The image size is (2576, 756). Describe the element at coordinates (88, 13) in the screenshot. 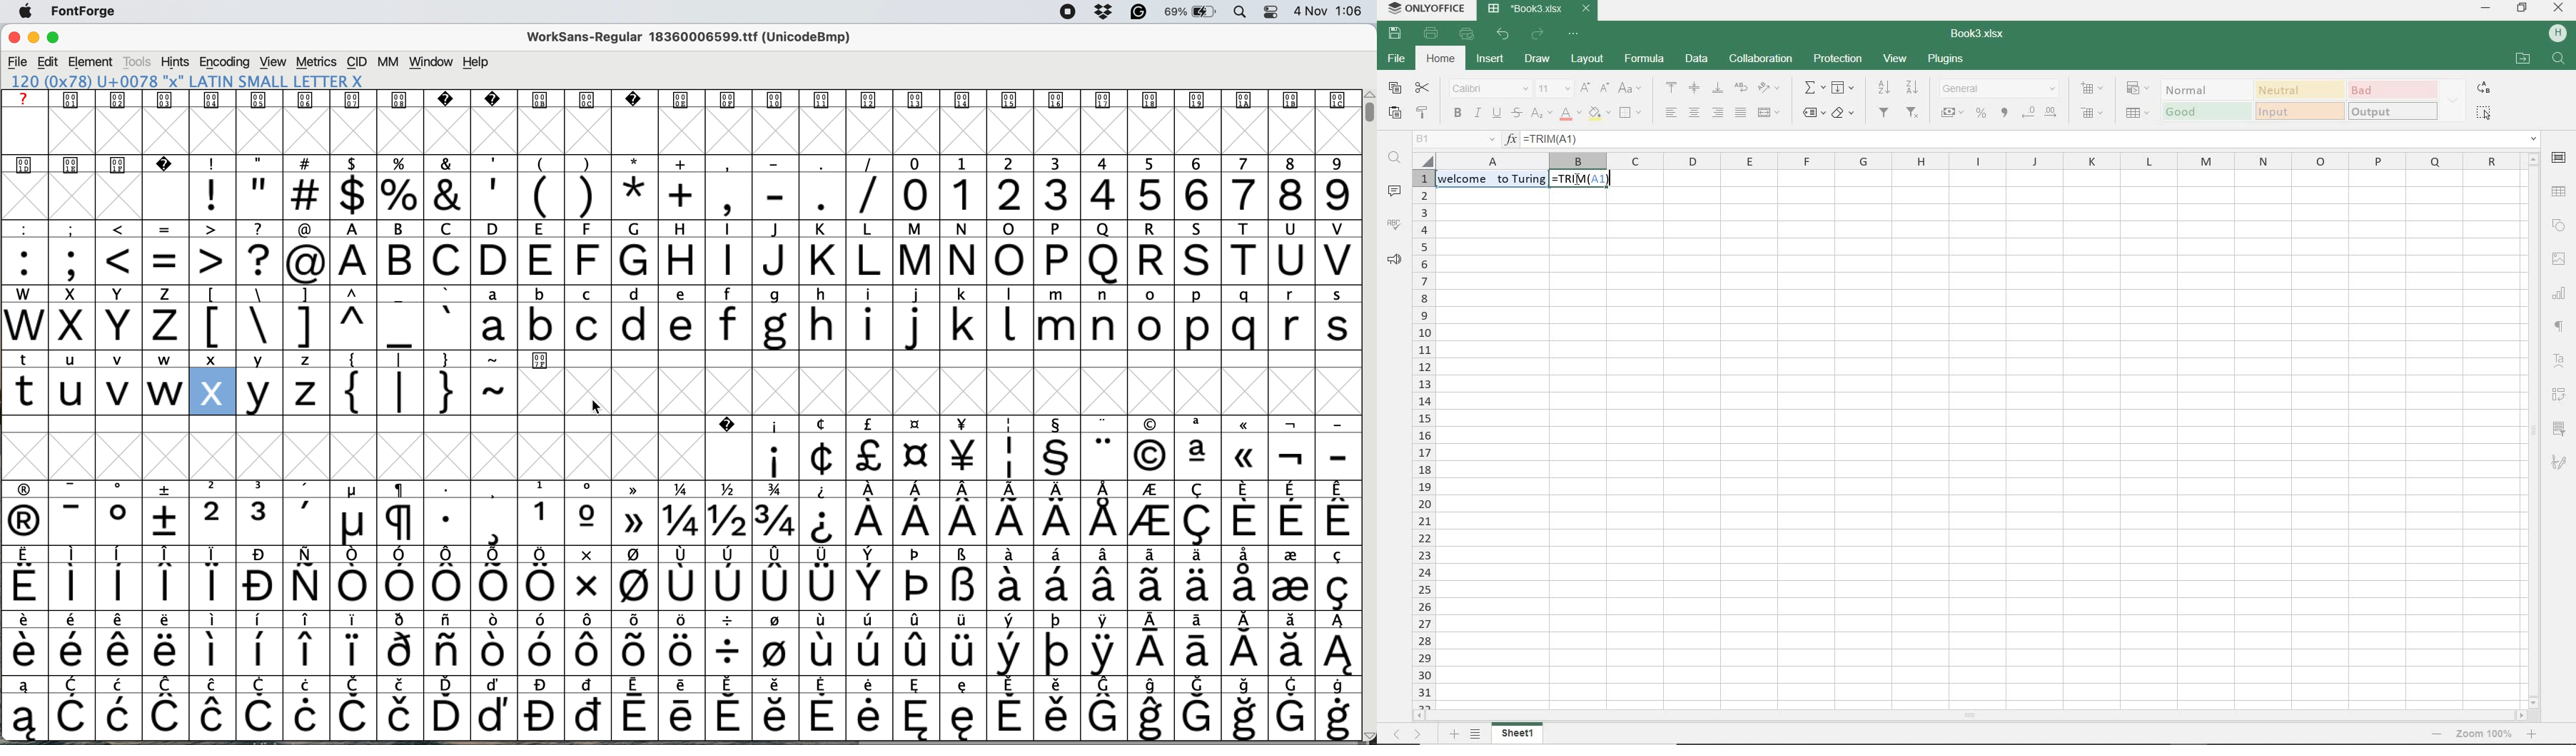

I see `fontforge` at that location.